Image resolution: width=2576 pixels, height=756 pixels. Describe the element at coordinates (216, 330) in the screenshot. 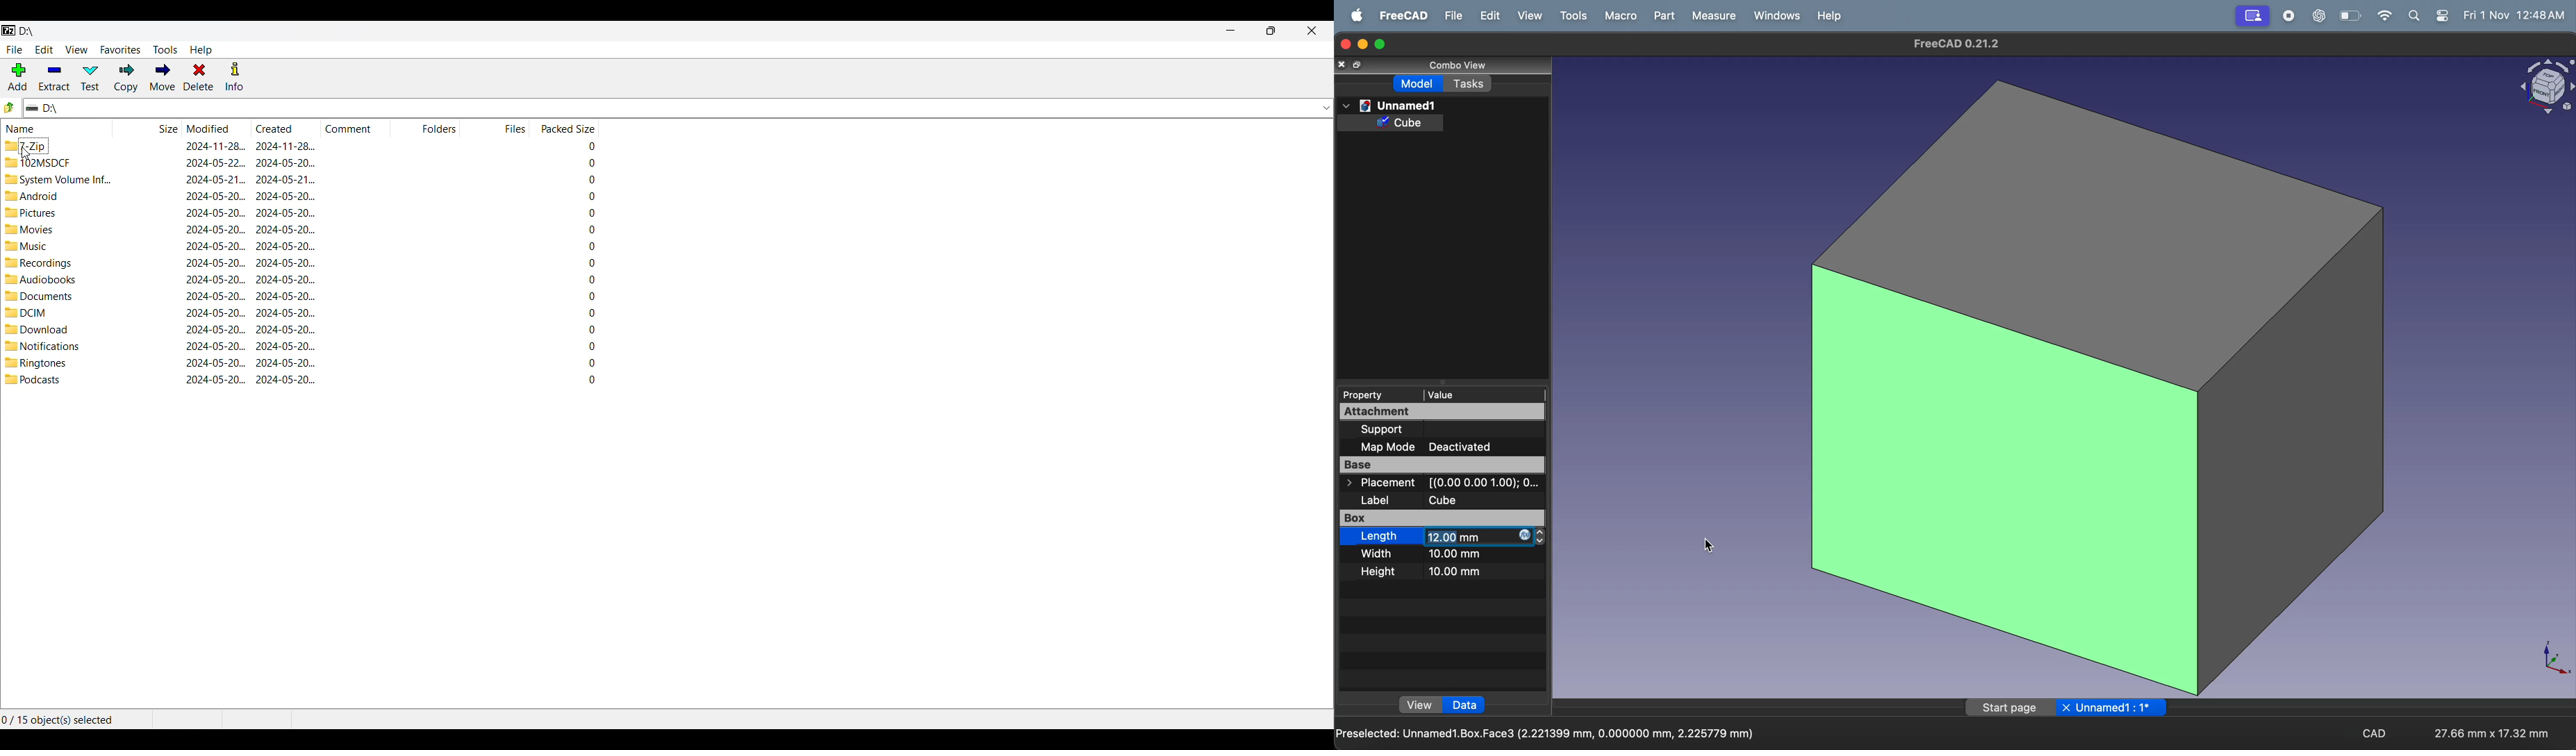

I see `modified date & time` at that location.